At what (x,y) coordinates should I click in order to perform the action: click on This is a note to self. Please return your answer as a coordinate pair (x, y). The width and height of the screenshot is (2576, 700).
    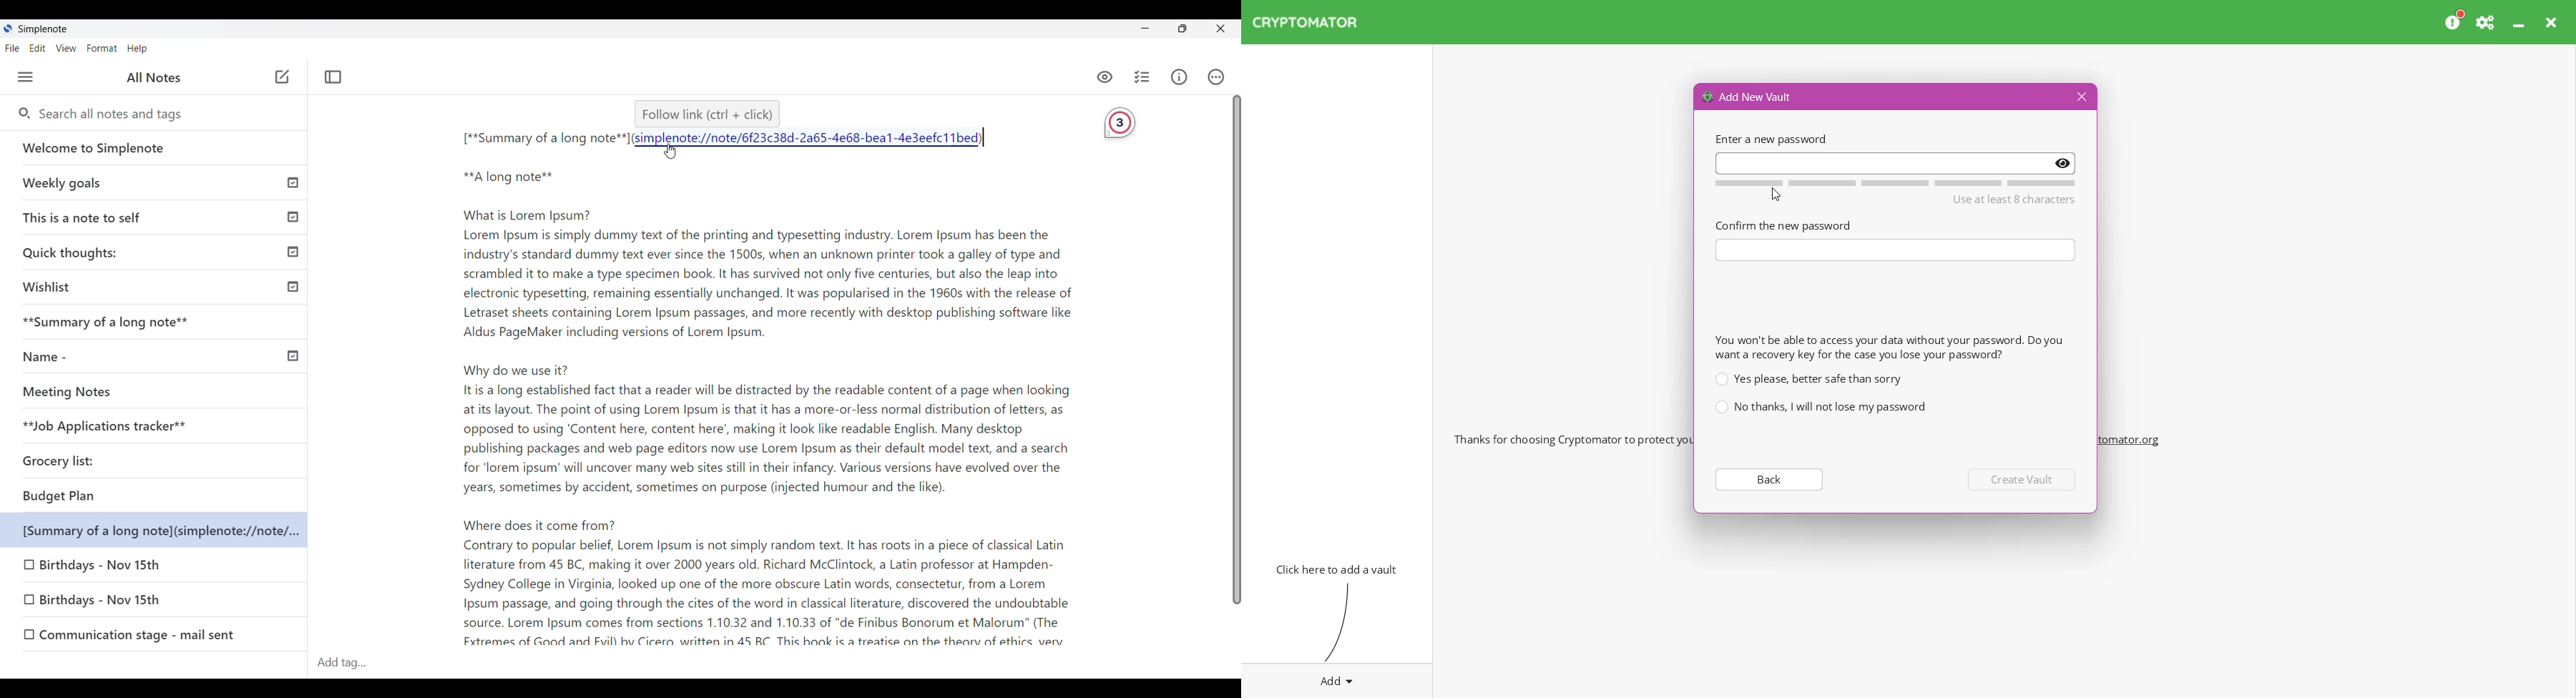
    Looking at the image, I should click on (156, 215).